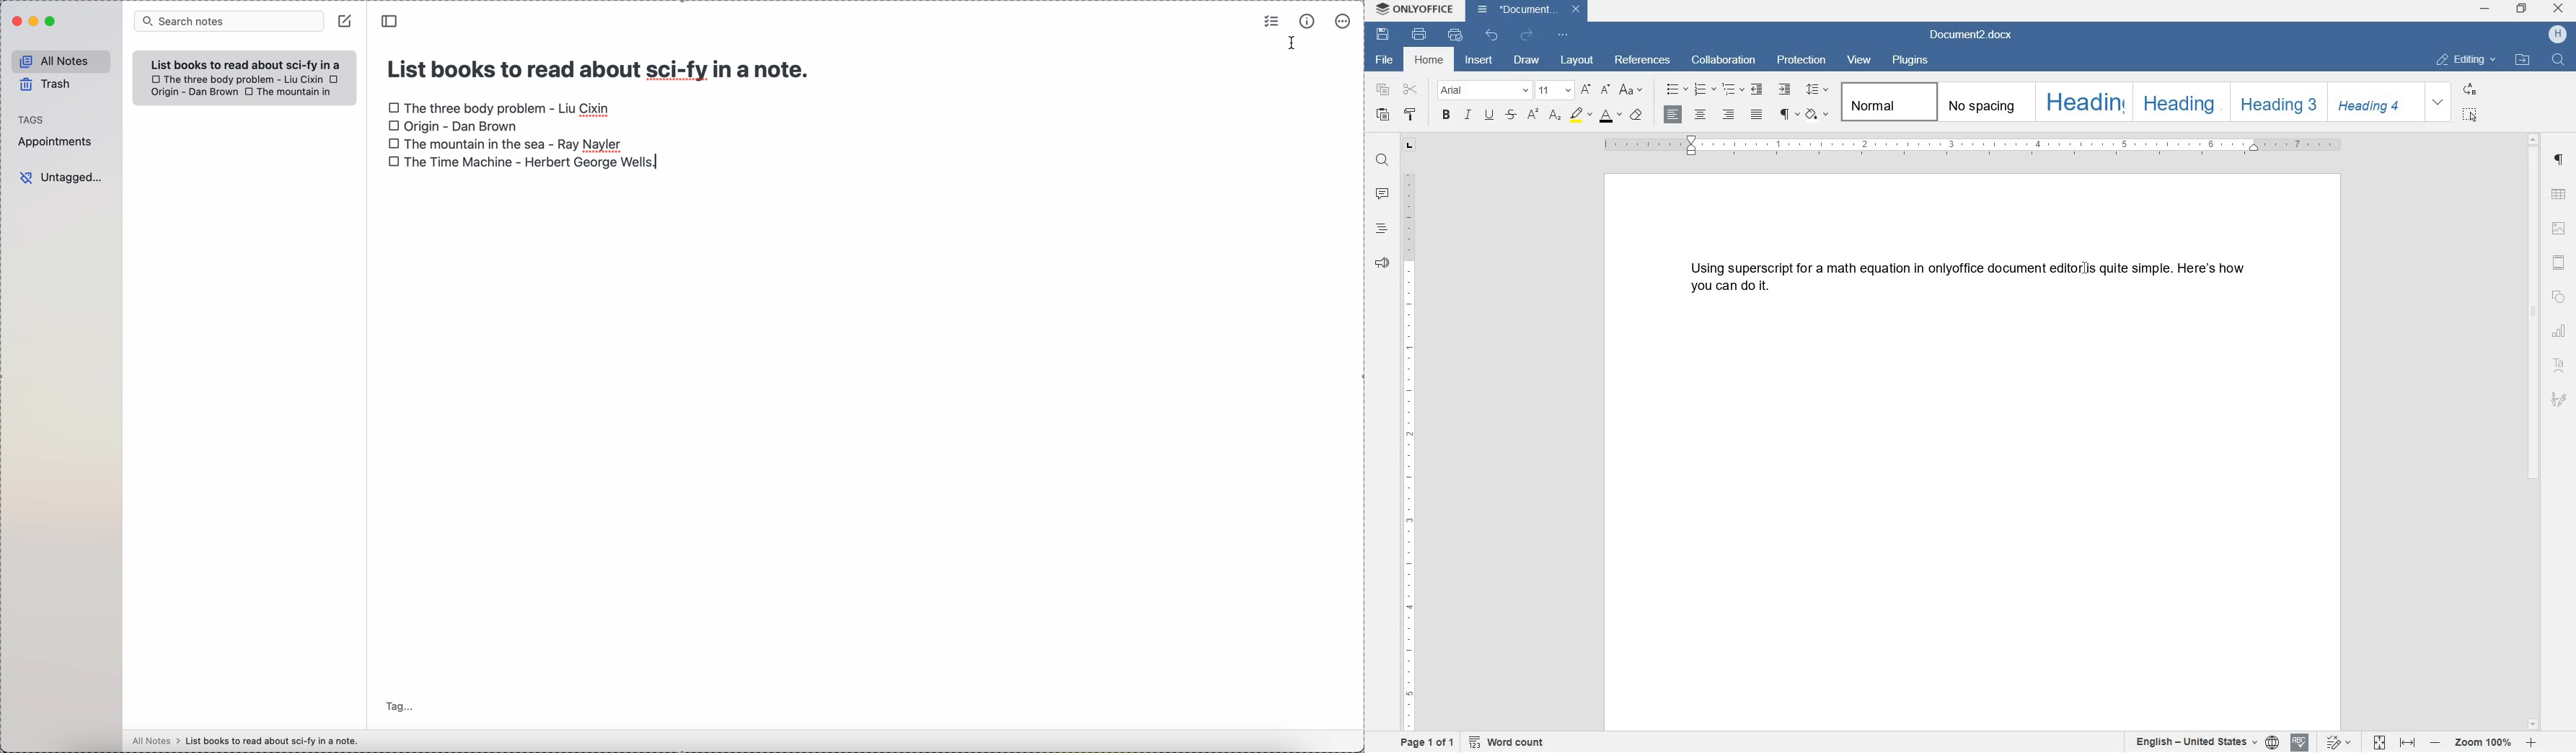 The height and width of the screenshot is (756, 2576). I want to click on insert, so click(1481, 59).